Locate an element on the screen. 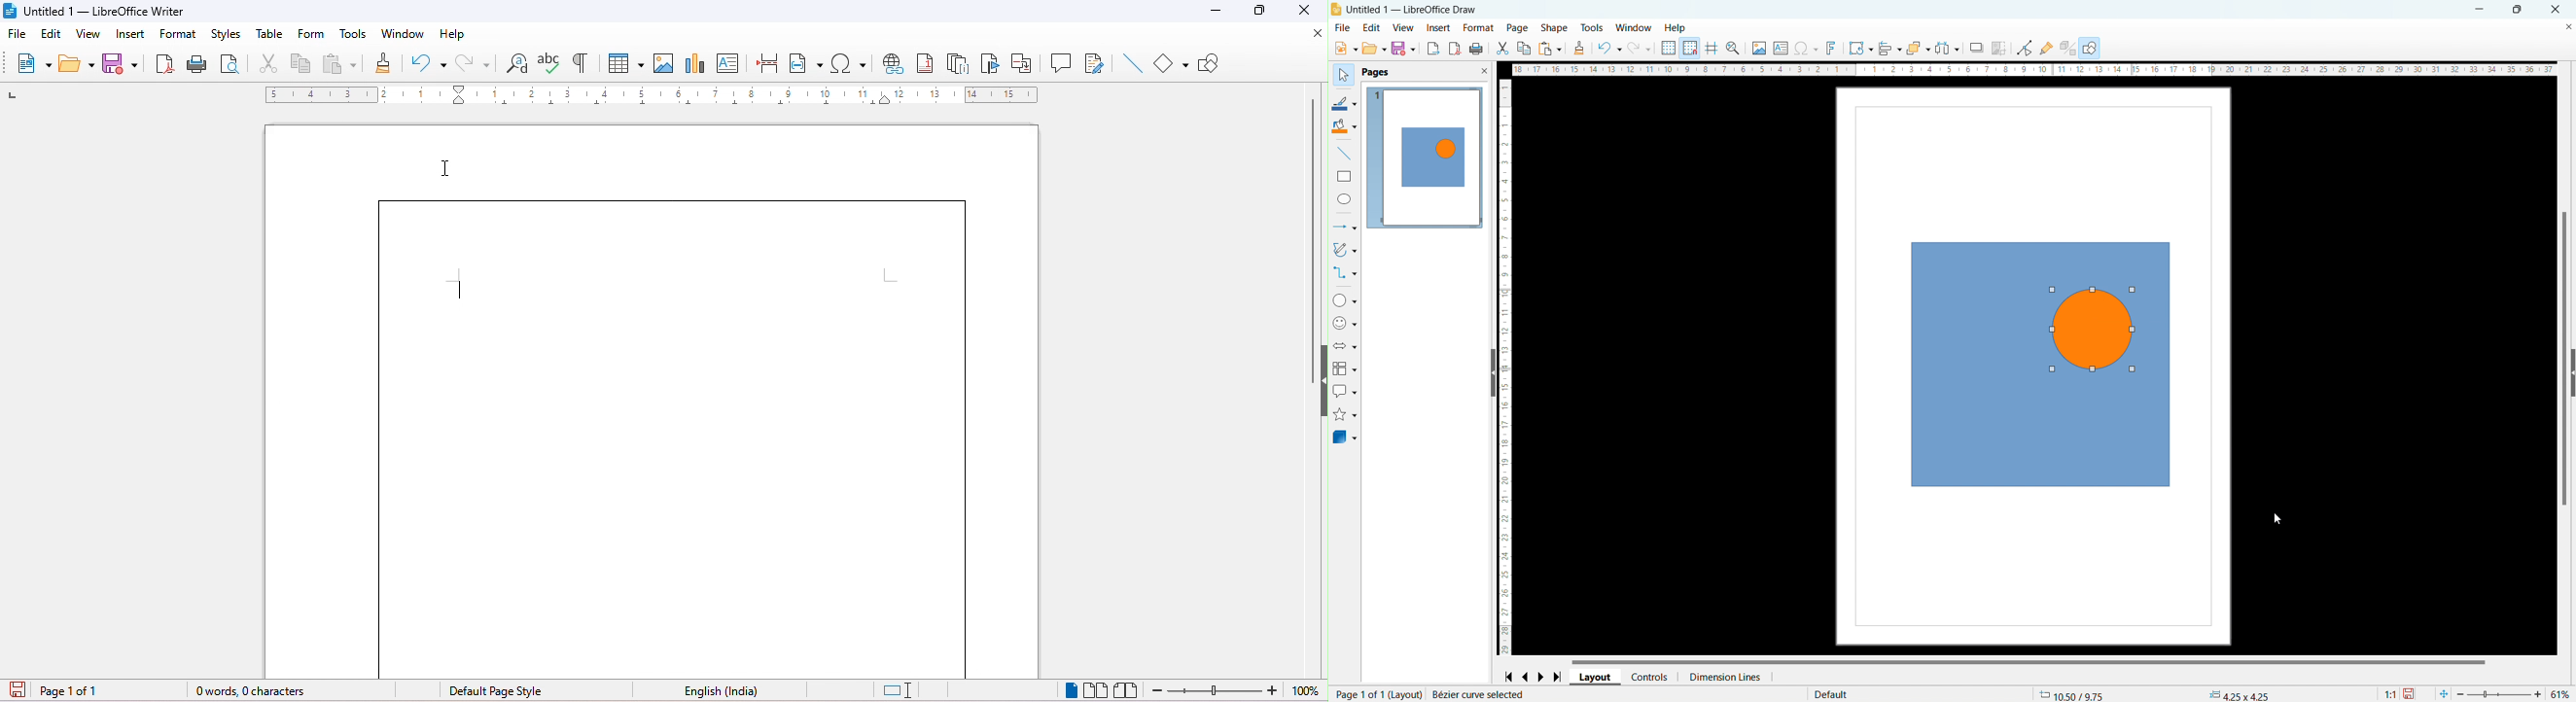 This screenshot has width=2576, height=728. file is located at coordinates (18, 34).